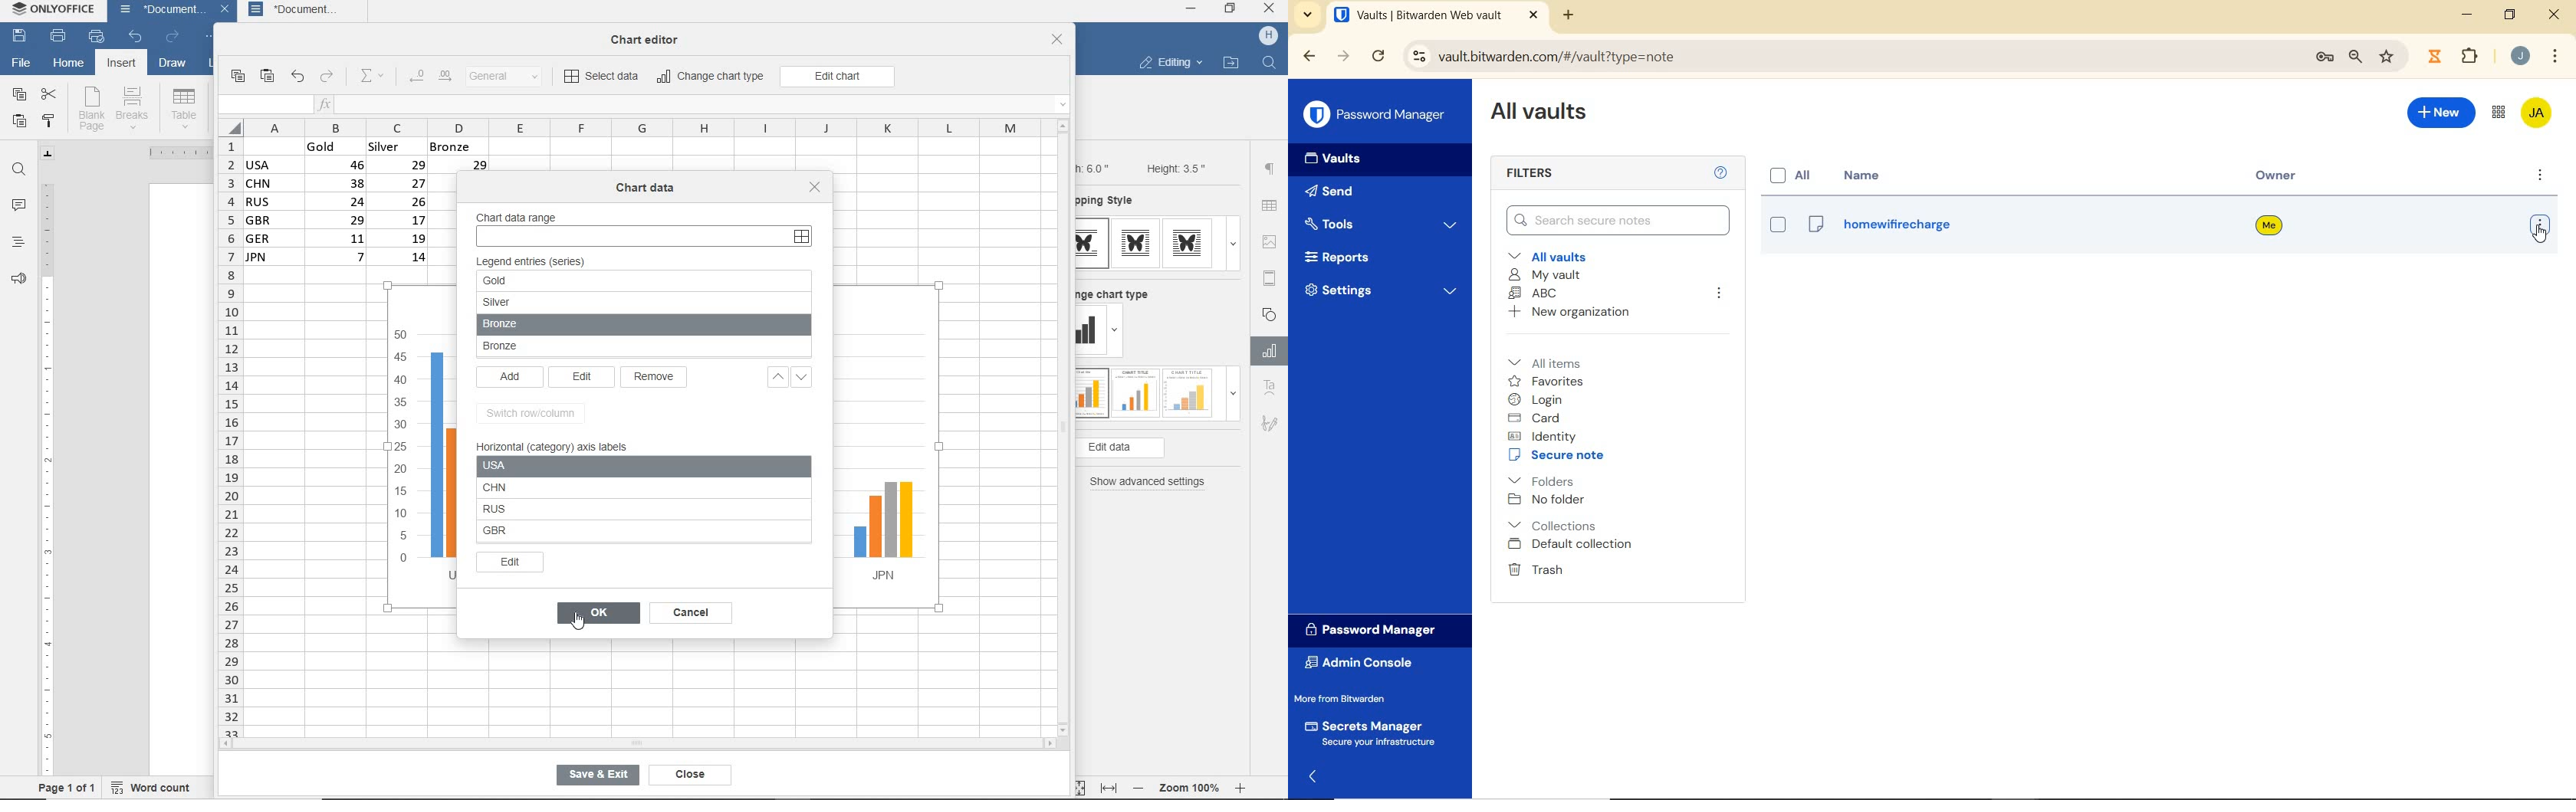 Image resolution: width=2576 pixels, height=812 pixels. What do you see at coordinates (376, 77) in the screenshot?
I see `summation` at bounding box center [376, 77].